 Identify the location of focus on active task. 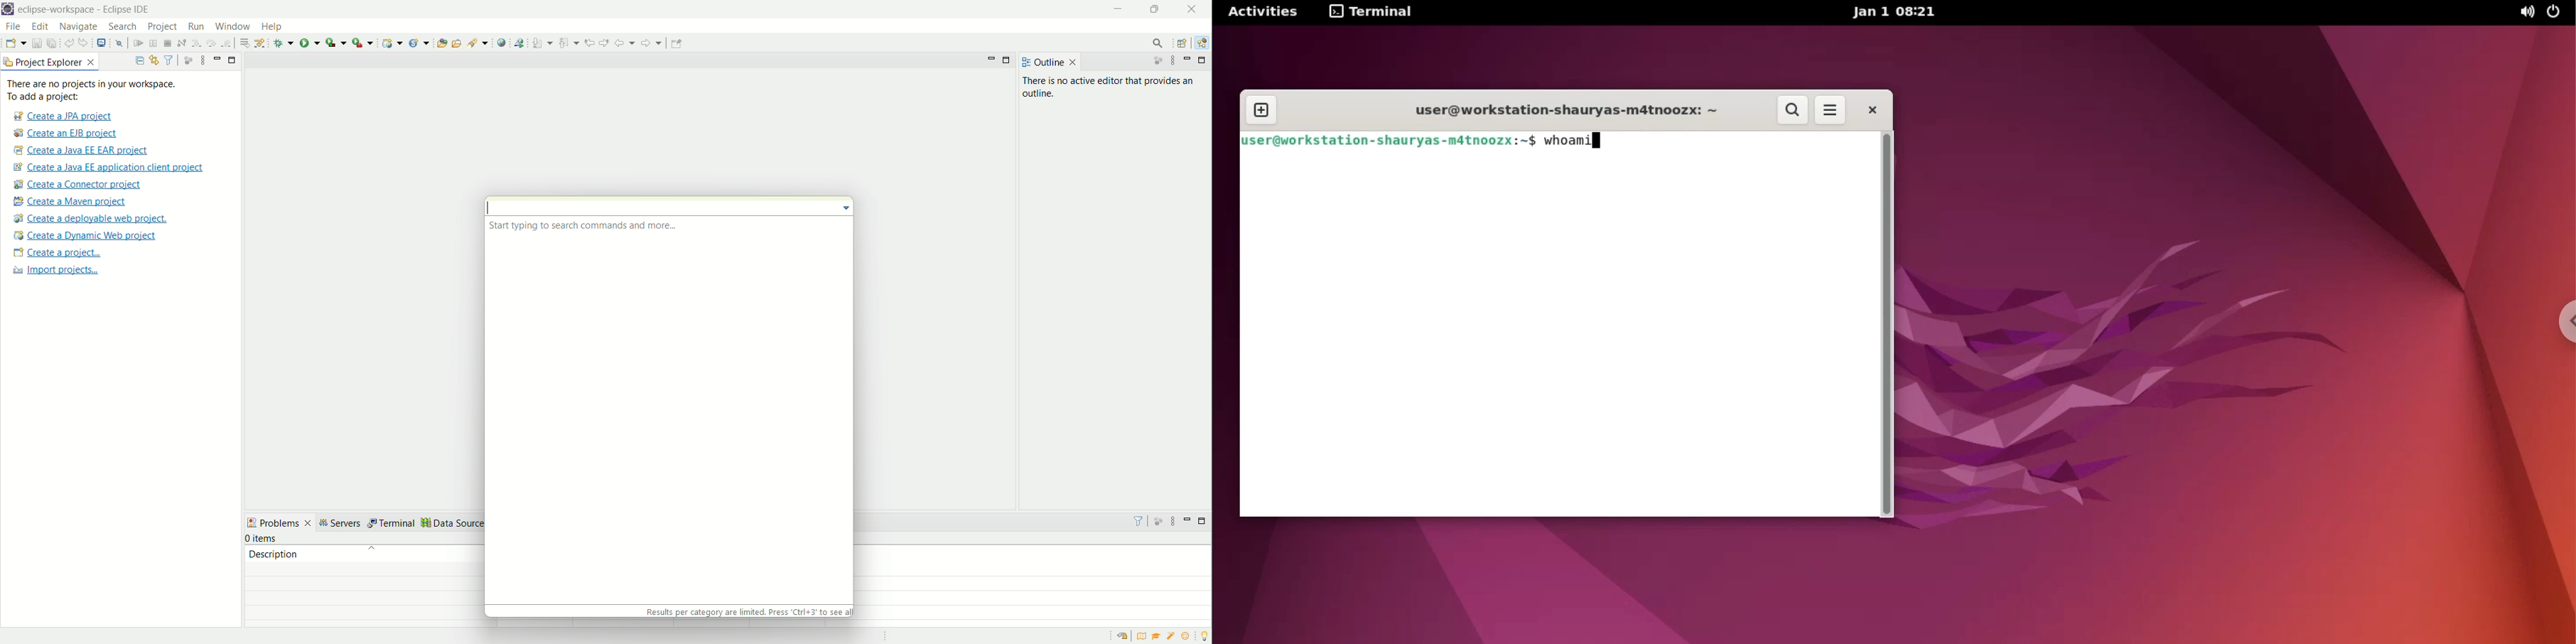
(1156, 59).